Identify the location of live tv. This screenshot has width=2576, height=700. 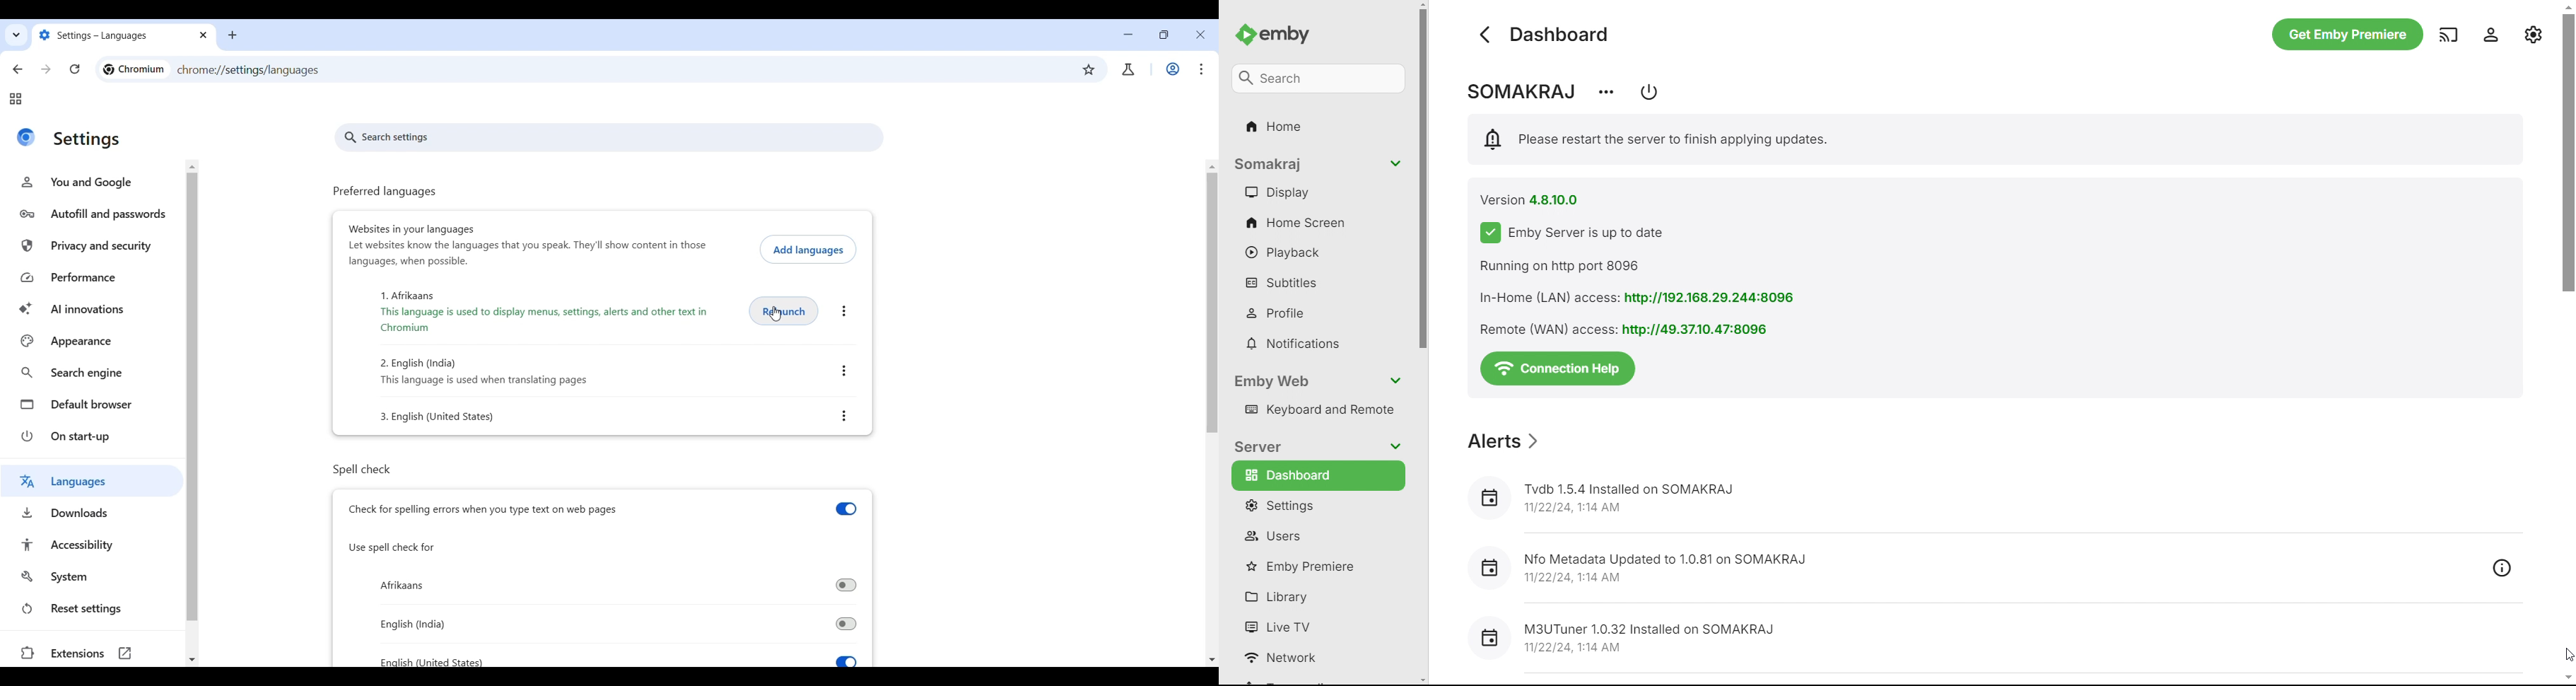
(1318, 623).